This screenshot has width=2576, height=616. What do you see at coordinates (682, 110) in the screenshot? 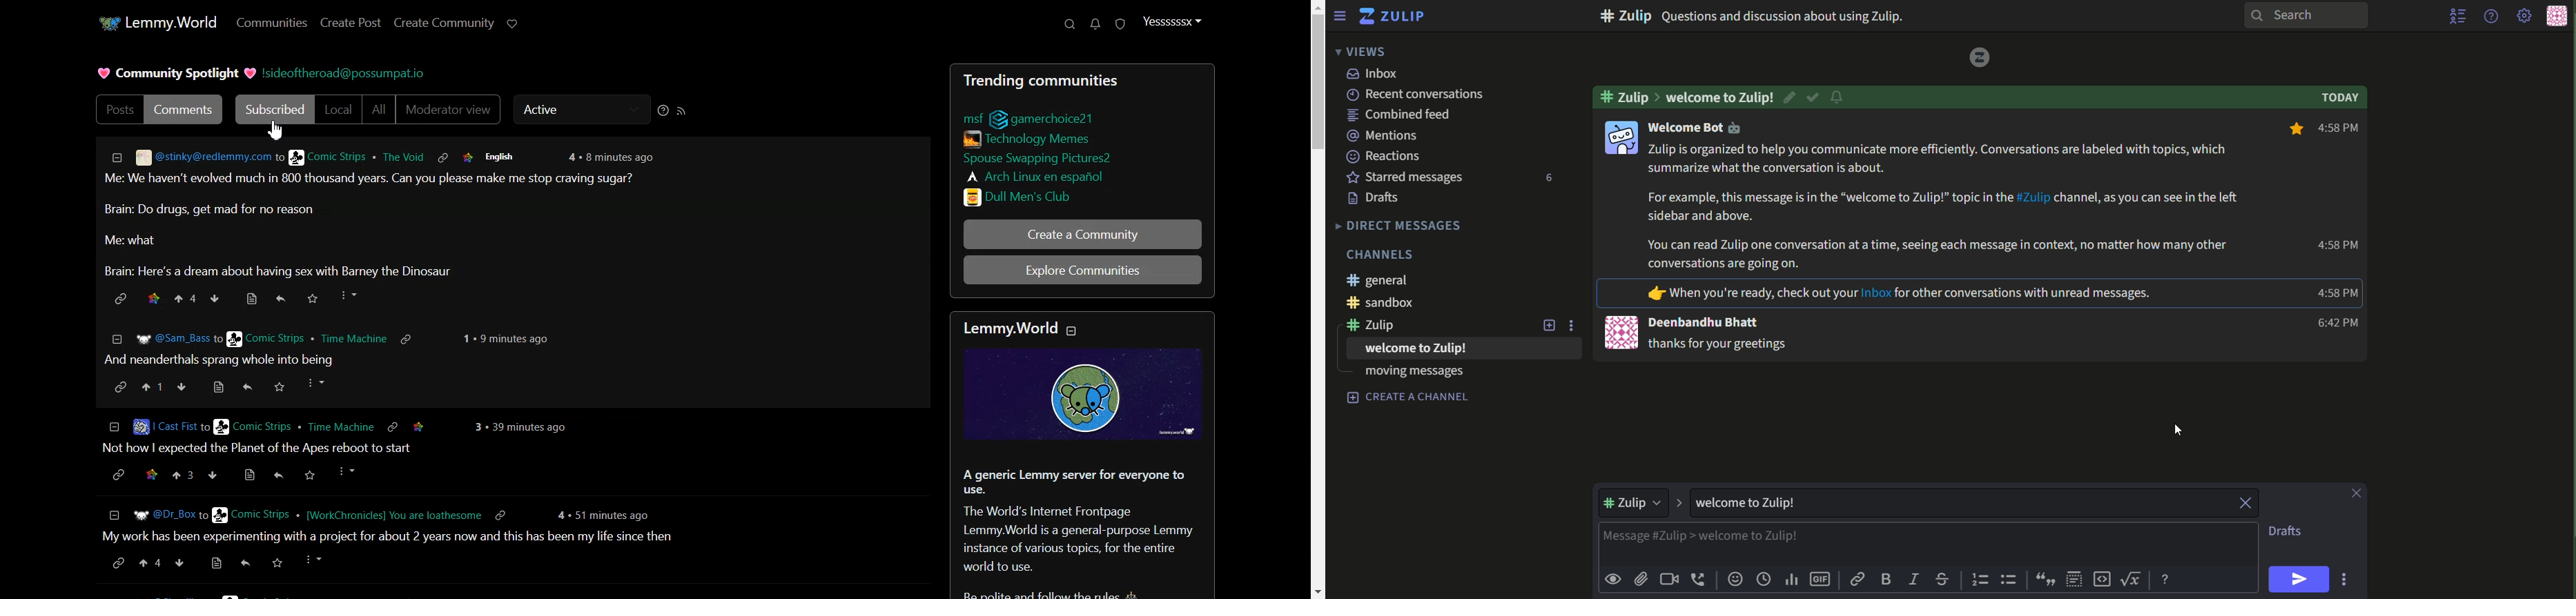
I see `RSS` at bounding box center [682, 110].